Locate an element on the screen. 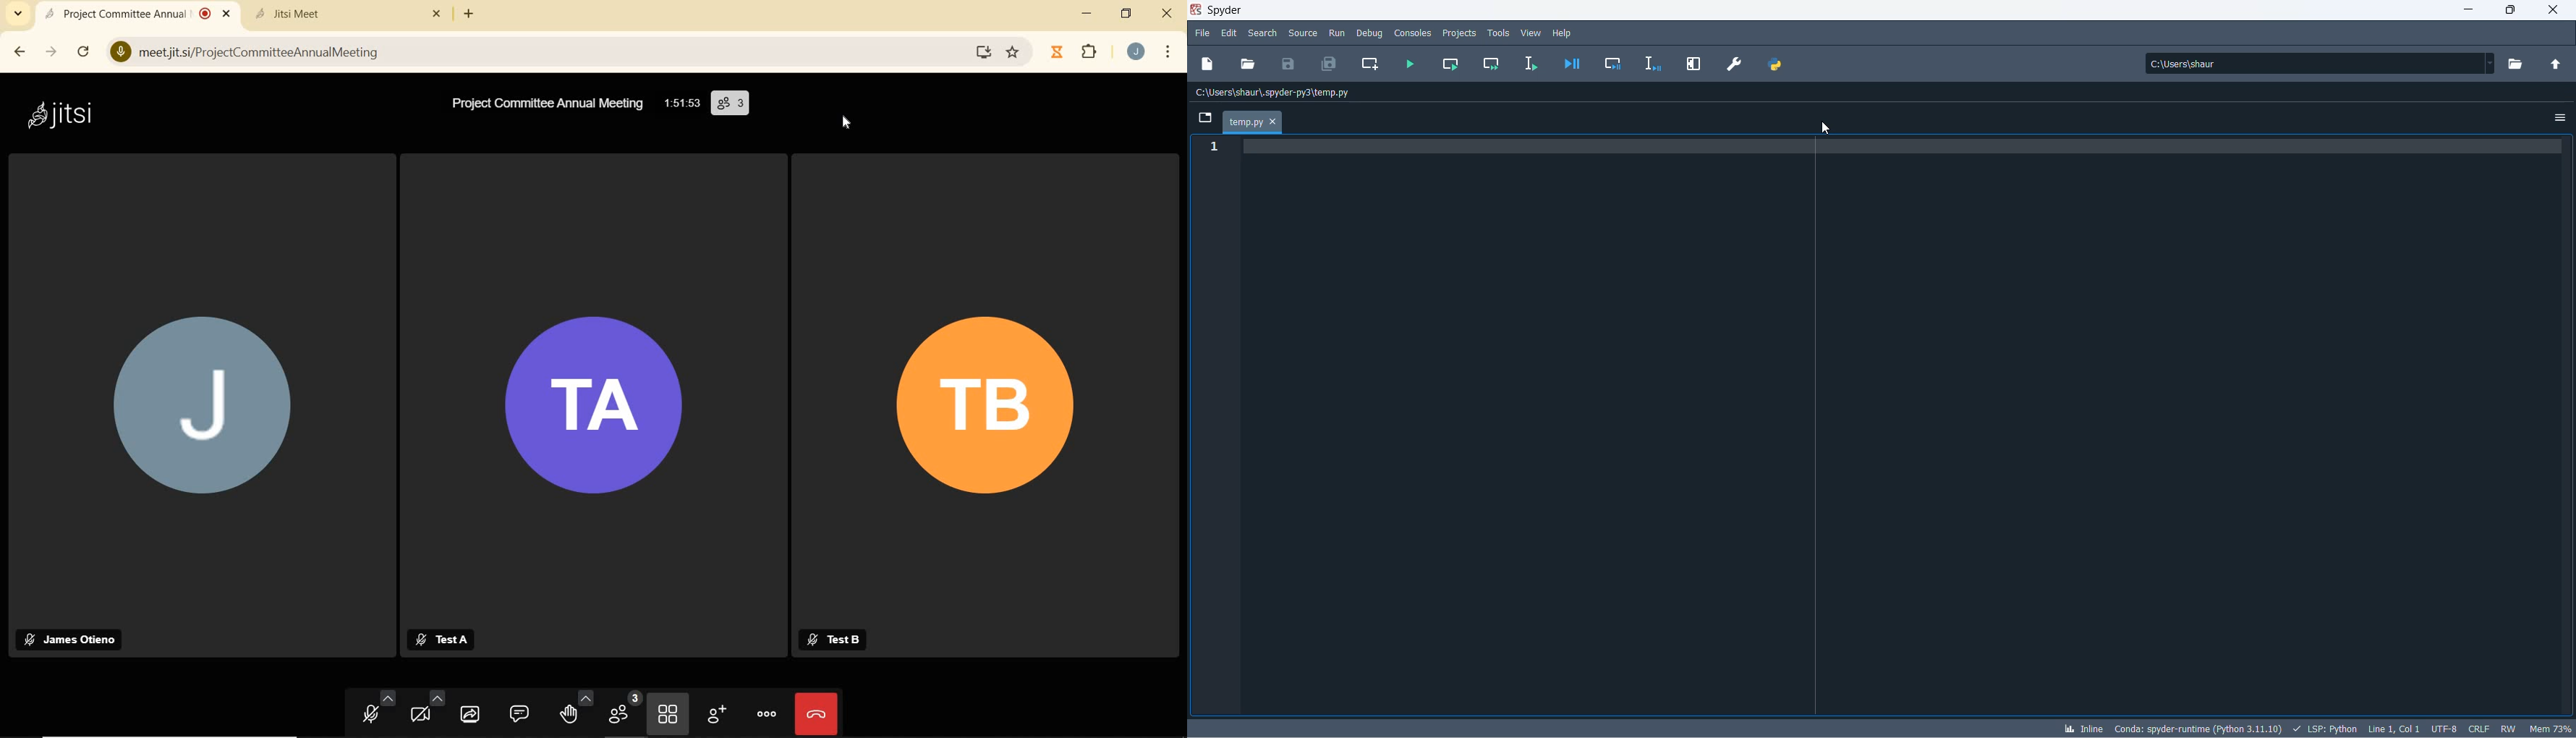  consoles is located at coordinates (1414, 32).